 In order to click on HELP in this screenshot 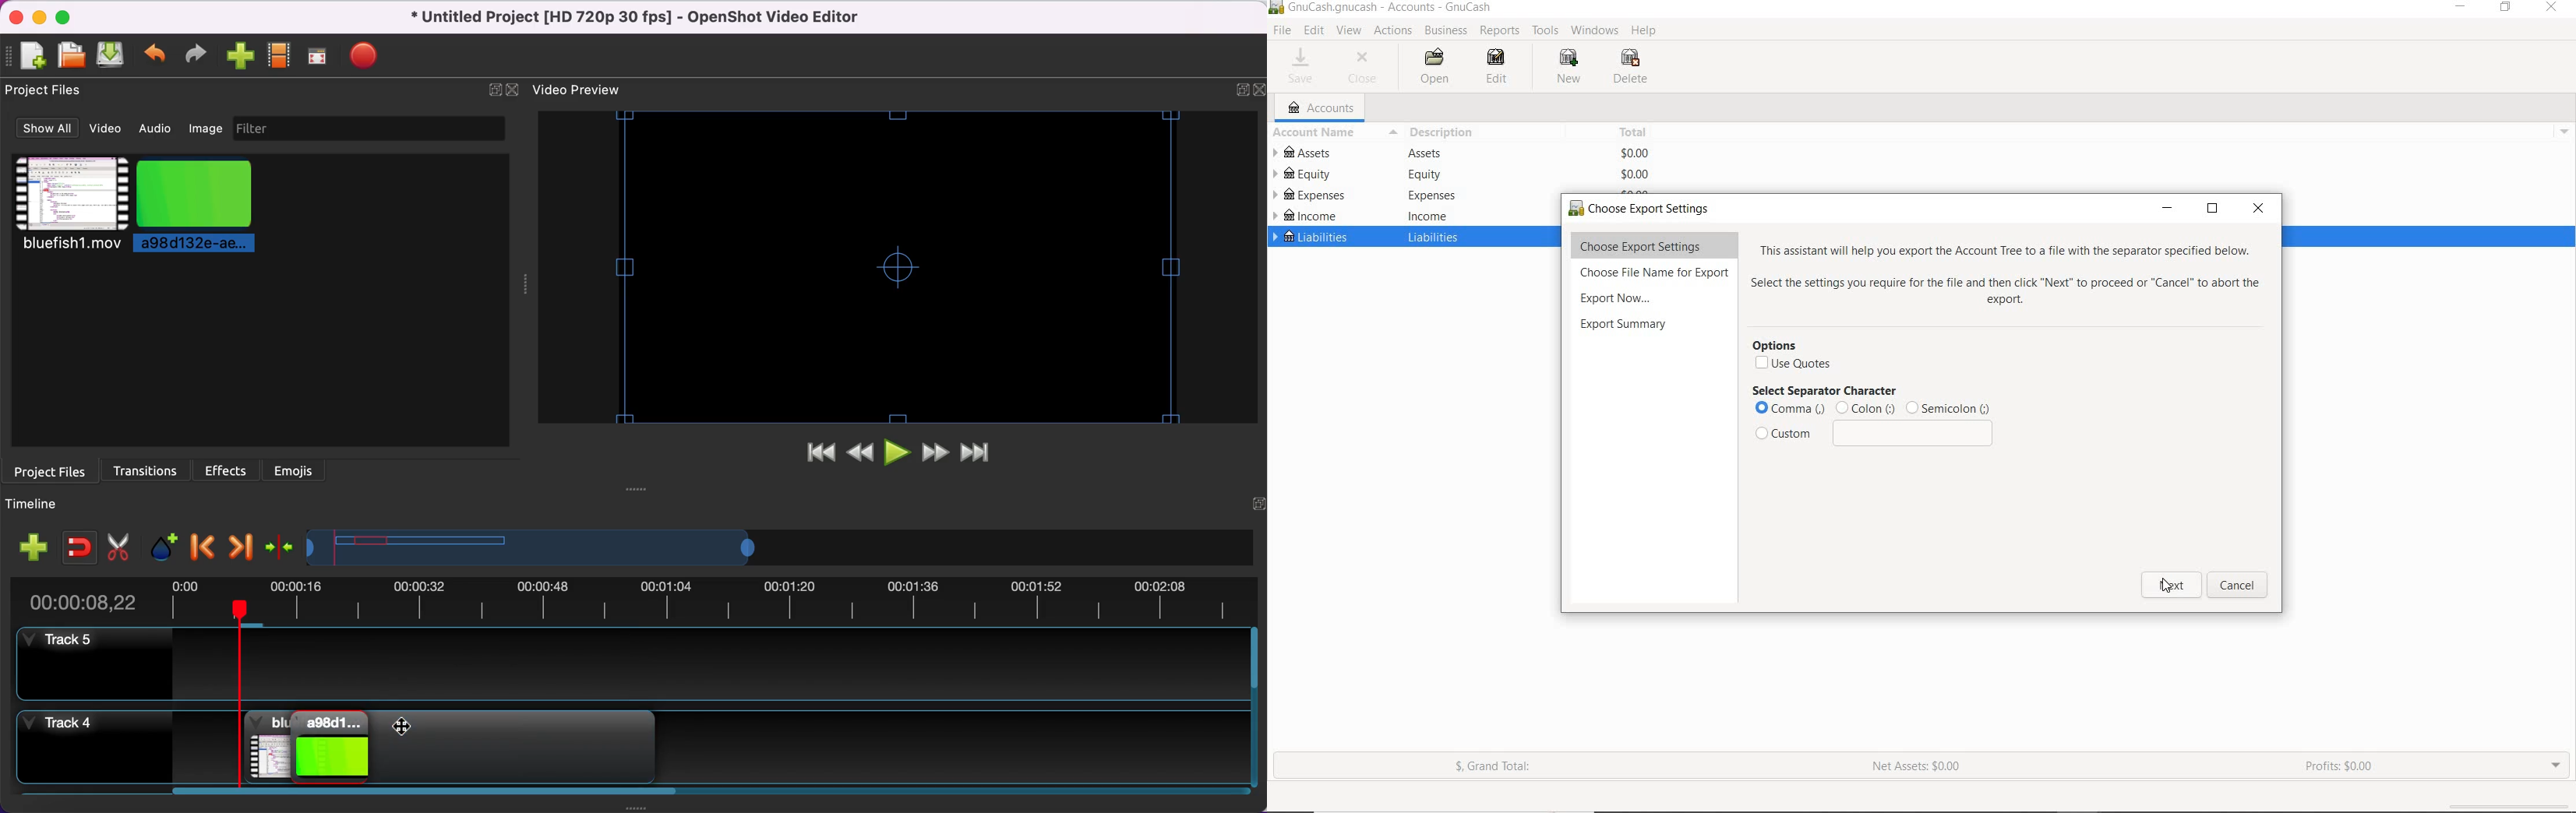, I will do `click(1644, 31)`.